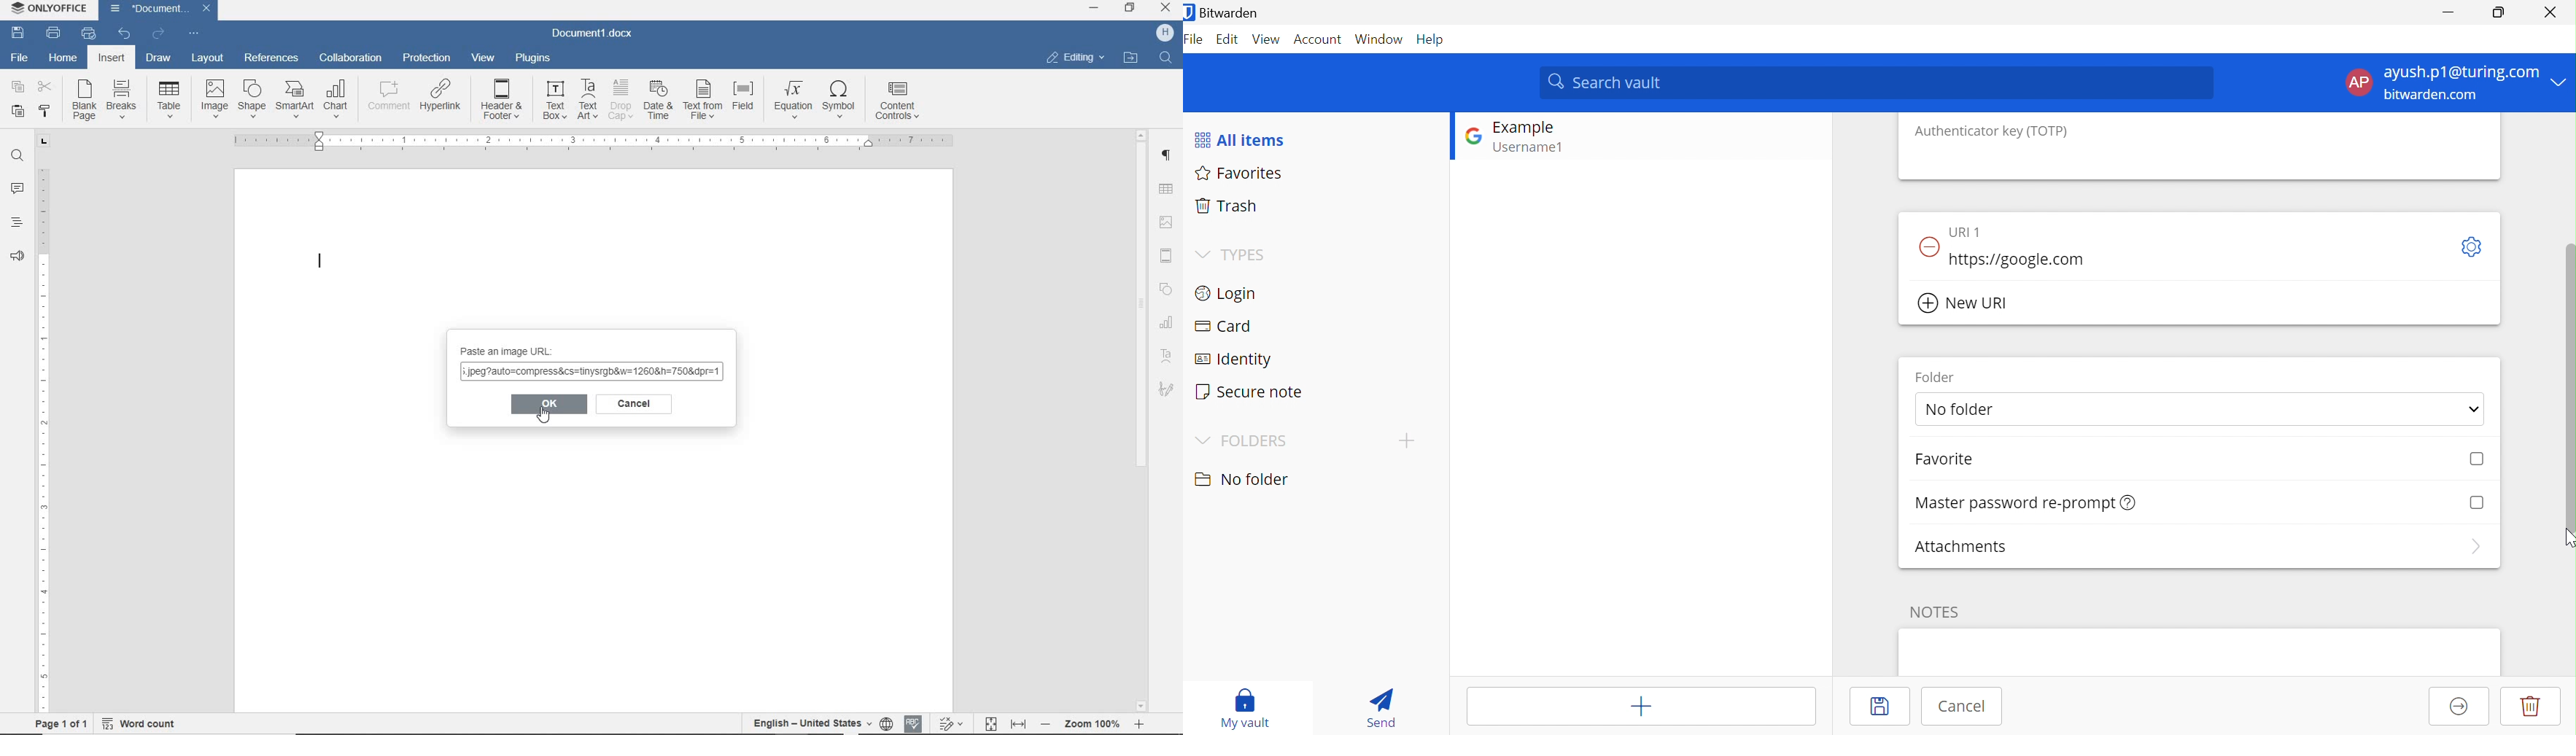 Image resolution: width=2576 pixels, height=756 pixels. I want to click on word count, so click(143, 724).